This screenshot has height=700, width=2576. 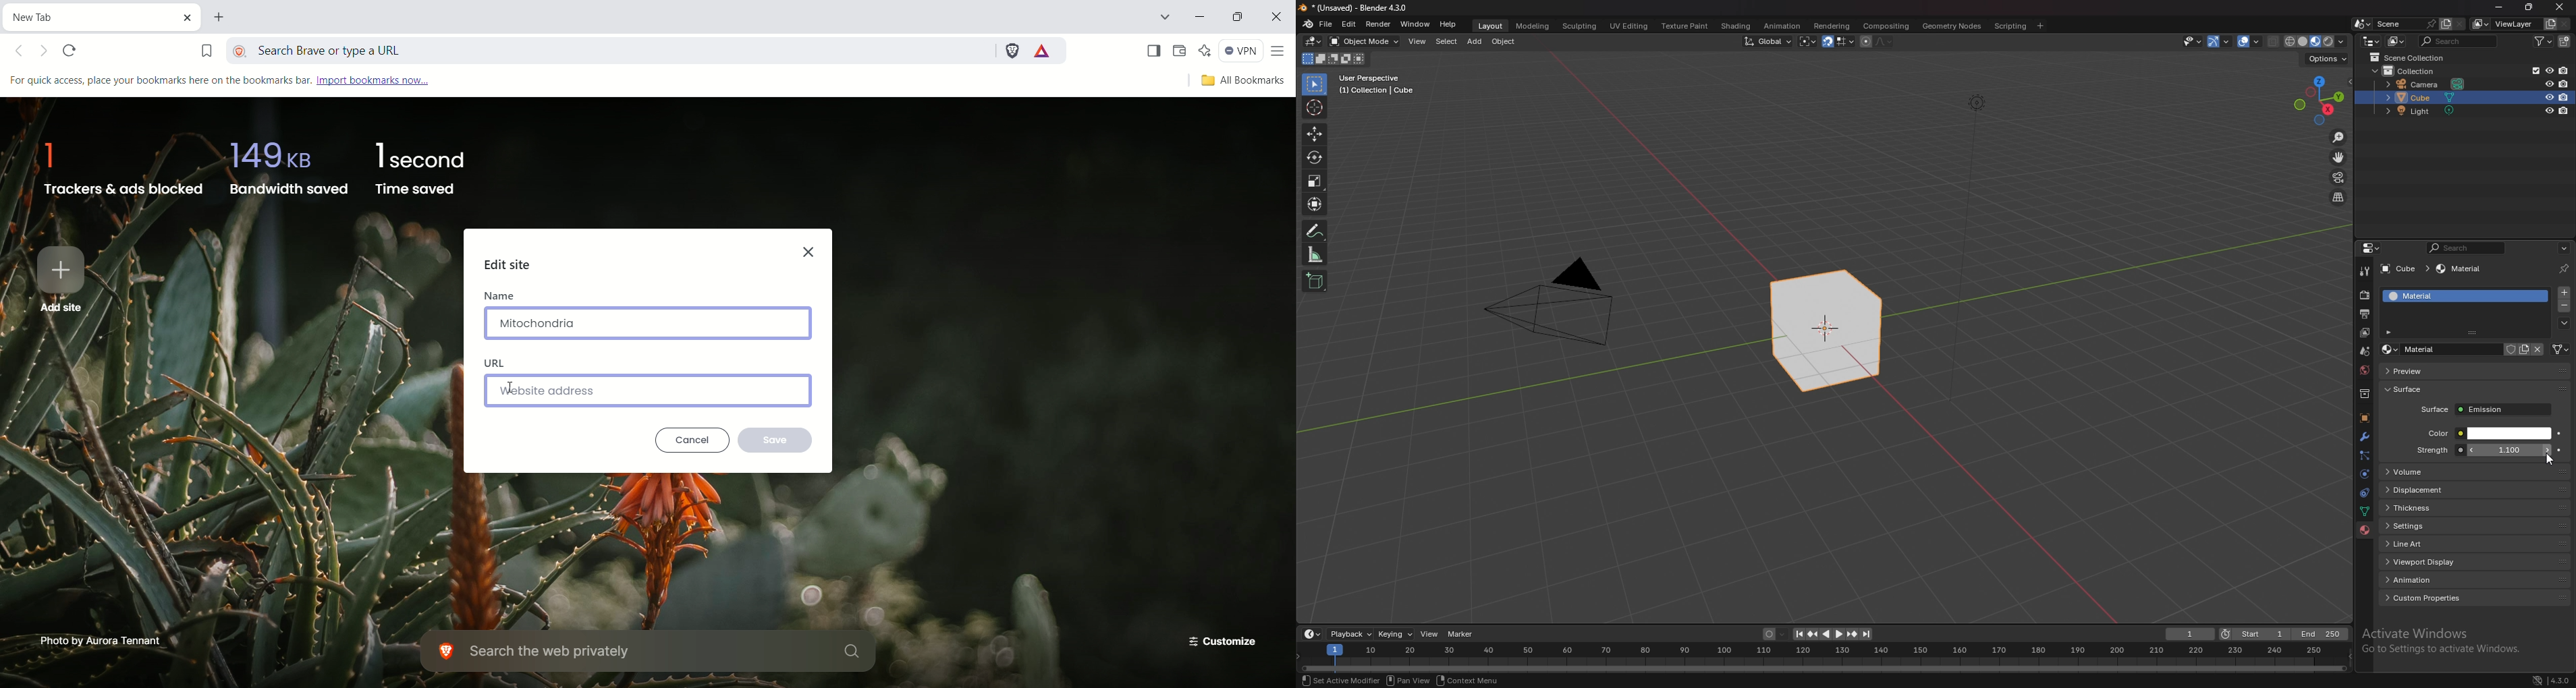 What do you see at coordinates (2476, 508) in the screenshot?
I see `thickness` at bounding box center [2476, 508].